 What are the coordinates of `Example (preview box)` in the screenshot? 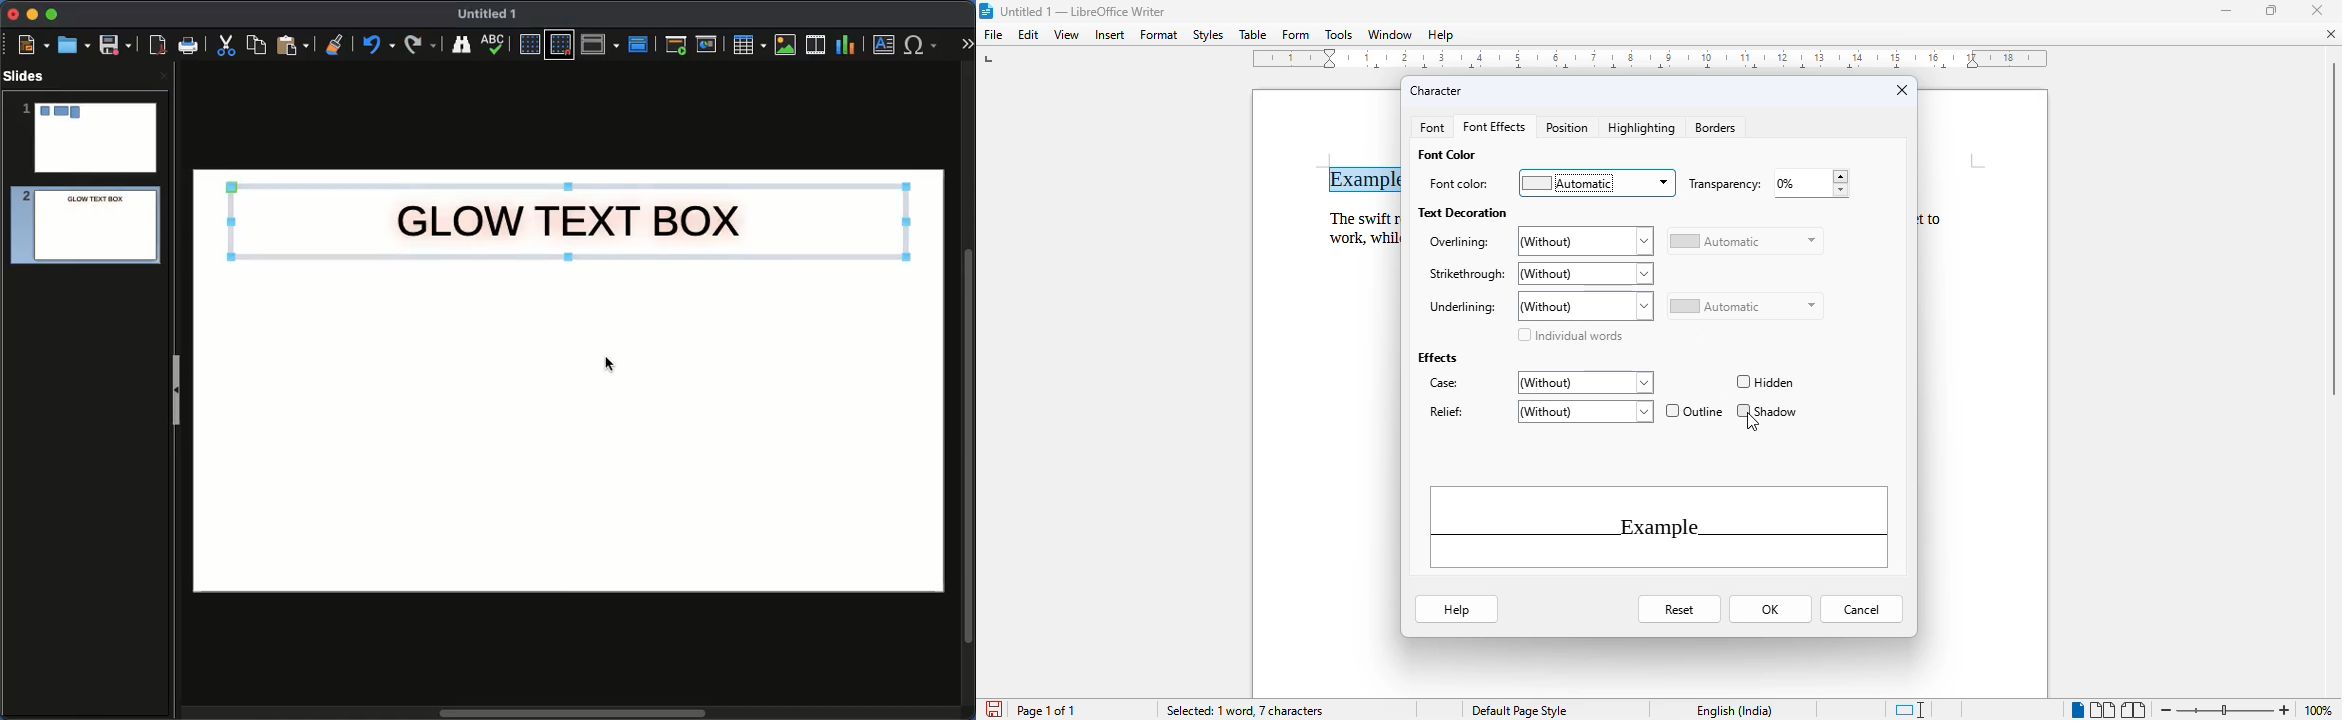 It's located at (1659, 527).